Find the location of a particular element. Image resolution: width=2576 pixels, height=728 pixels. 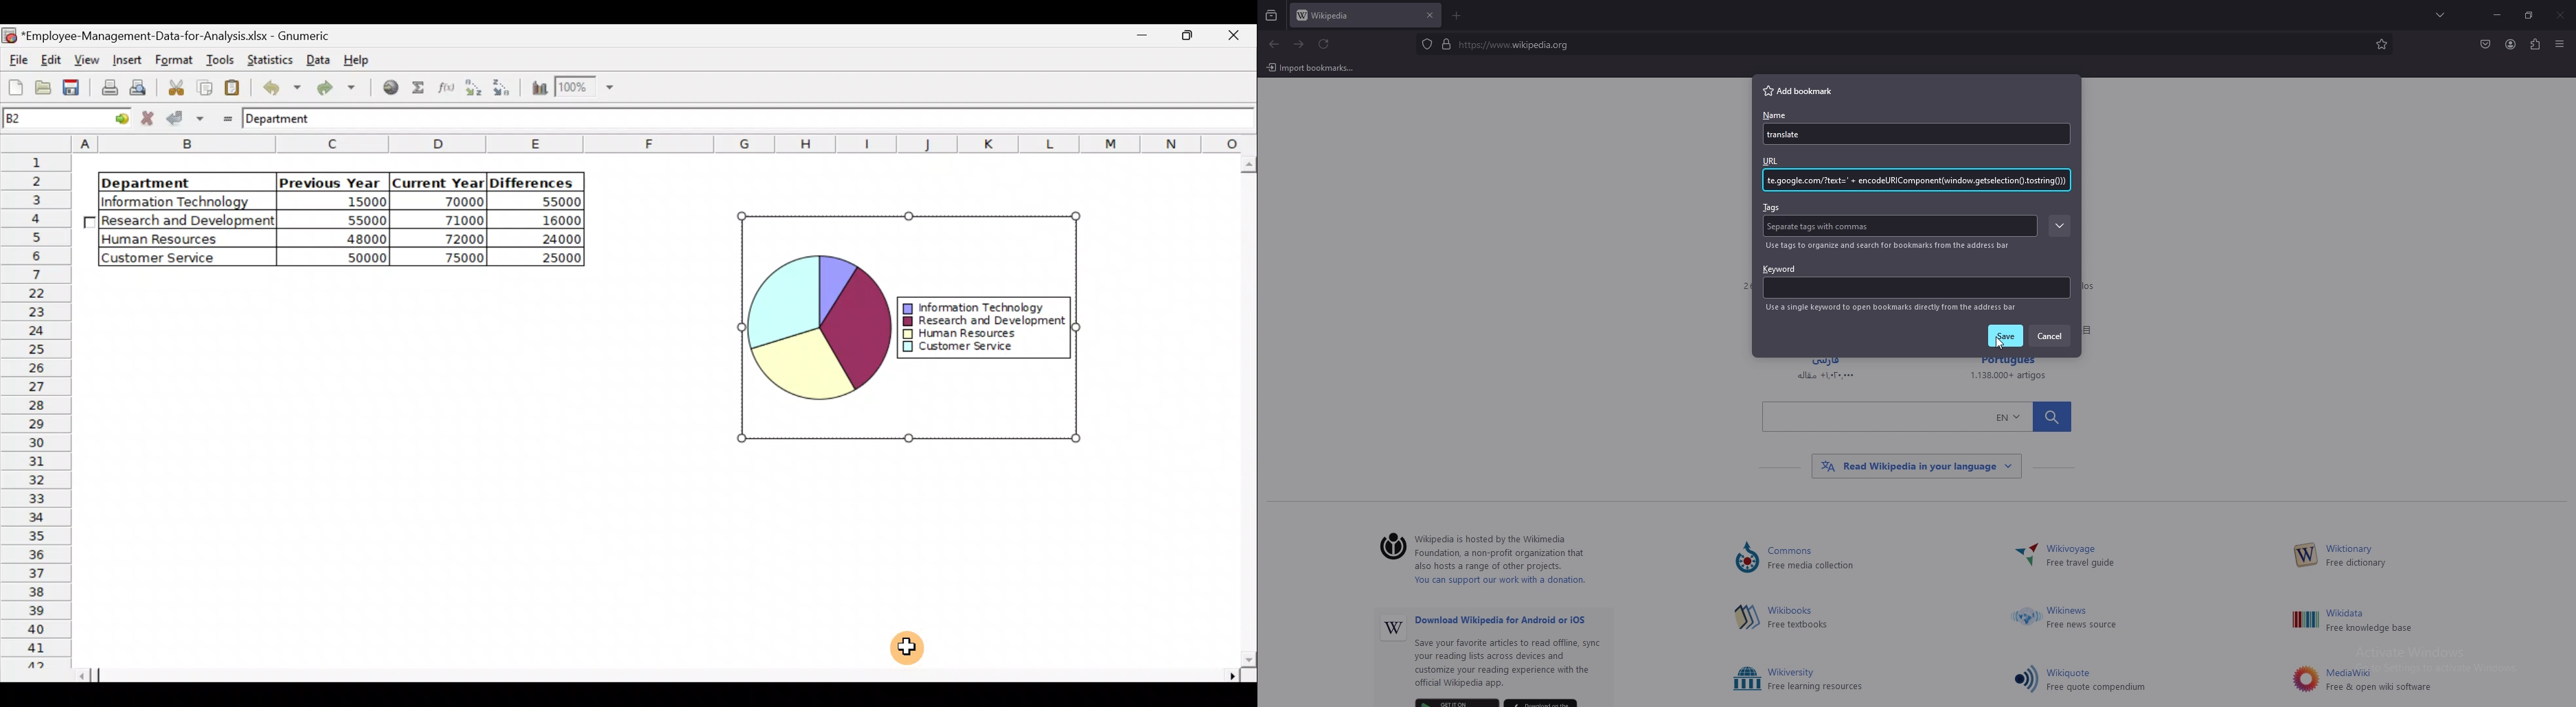

info is located at coordinates (1891, 246).